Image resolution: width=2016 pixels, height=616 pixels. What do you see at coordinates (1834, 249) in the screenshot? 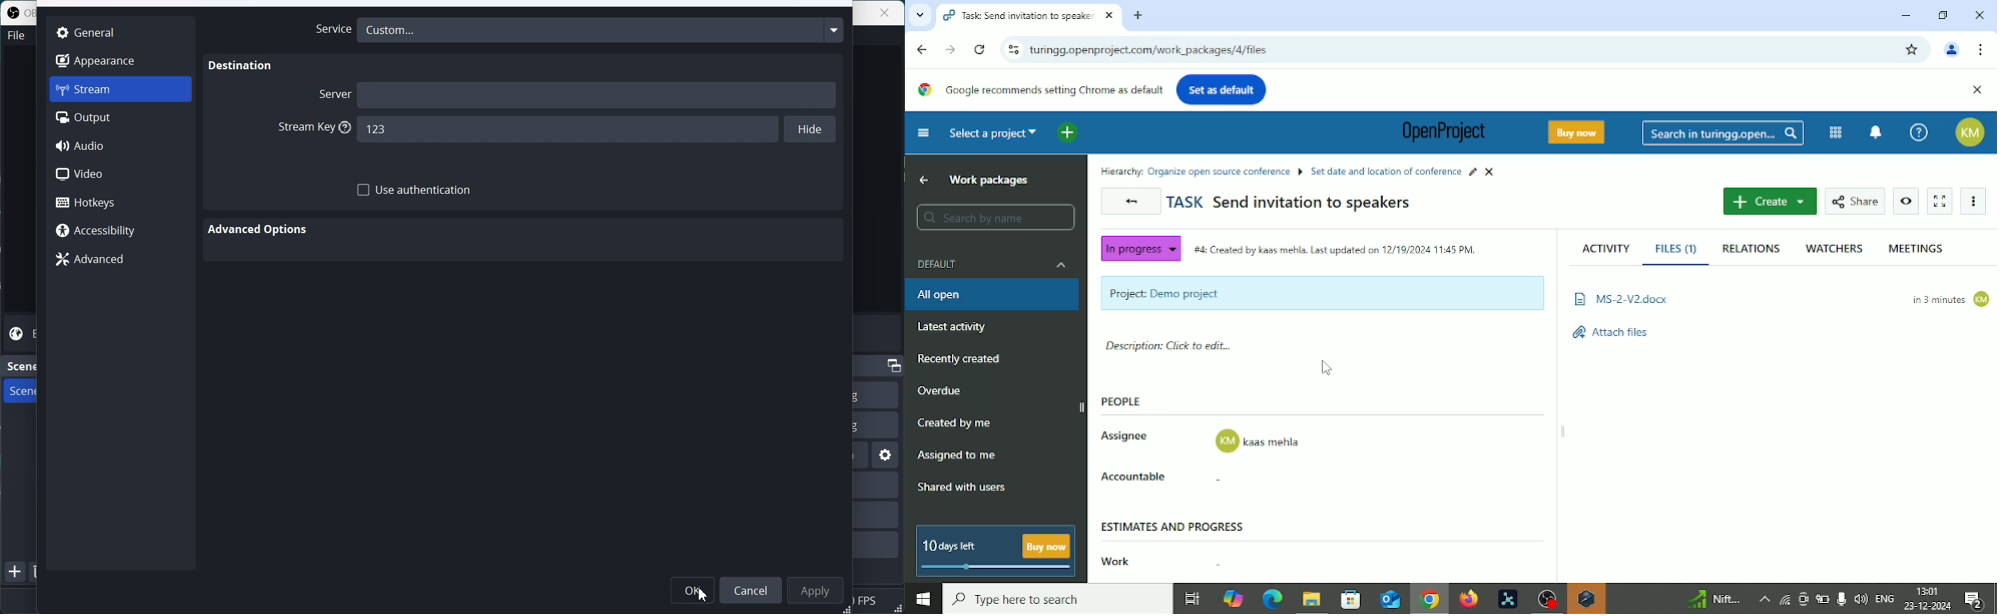
I see `Watchers` at bounding box center [1834, 249].